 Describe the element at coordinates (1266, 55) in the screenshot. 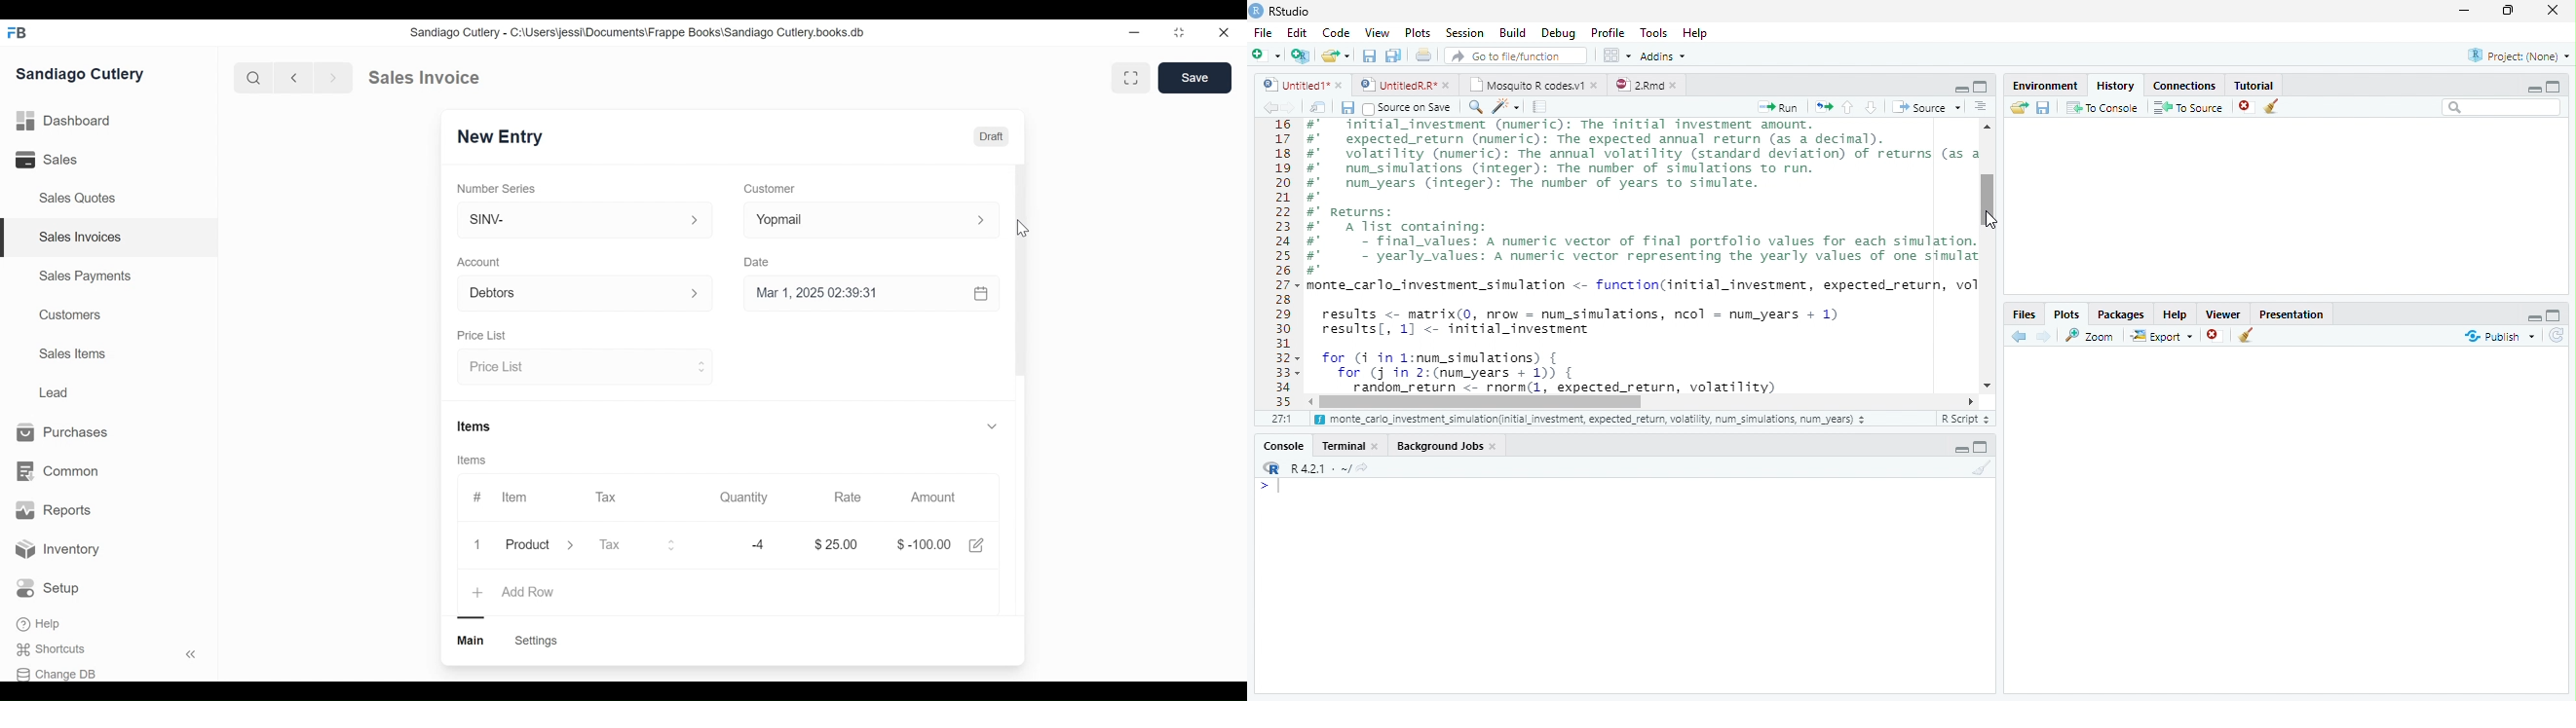

I see `Open new file` at that location.